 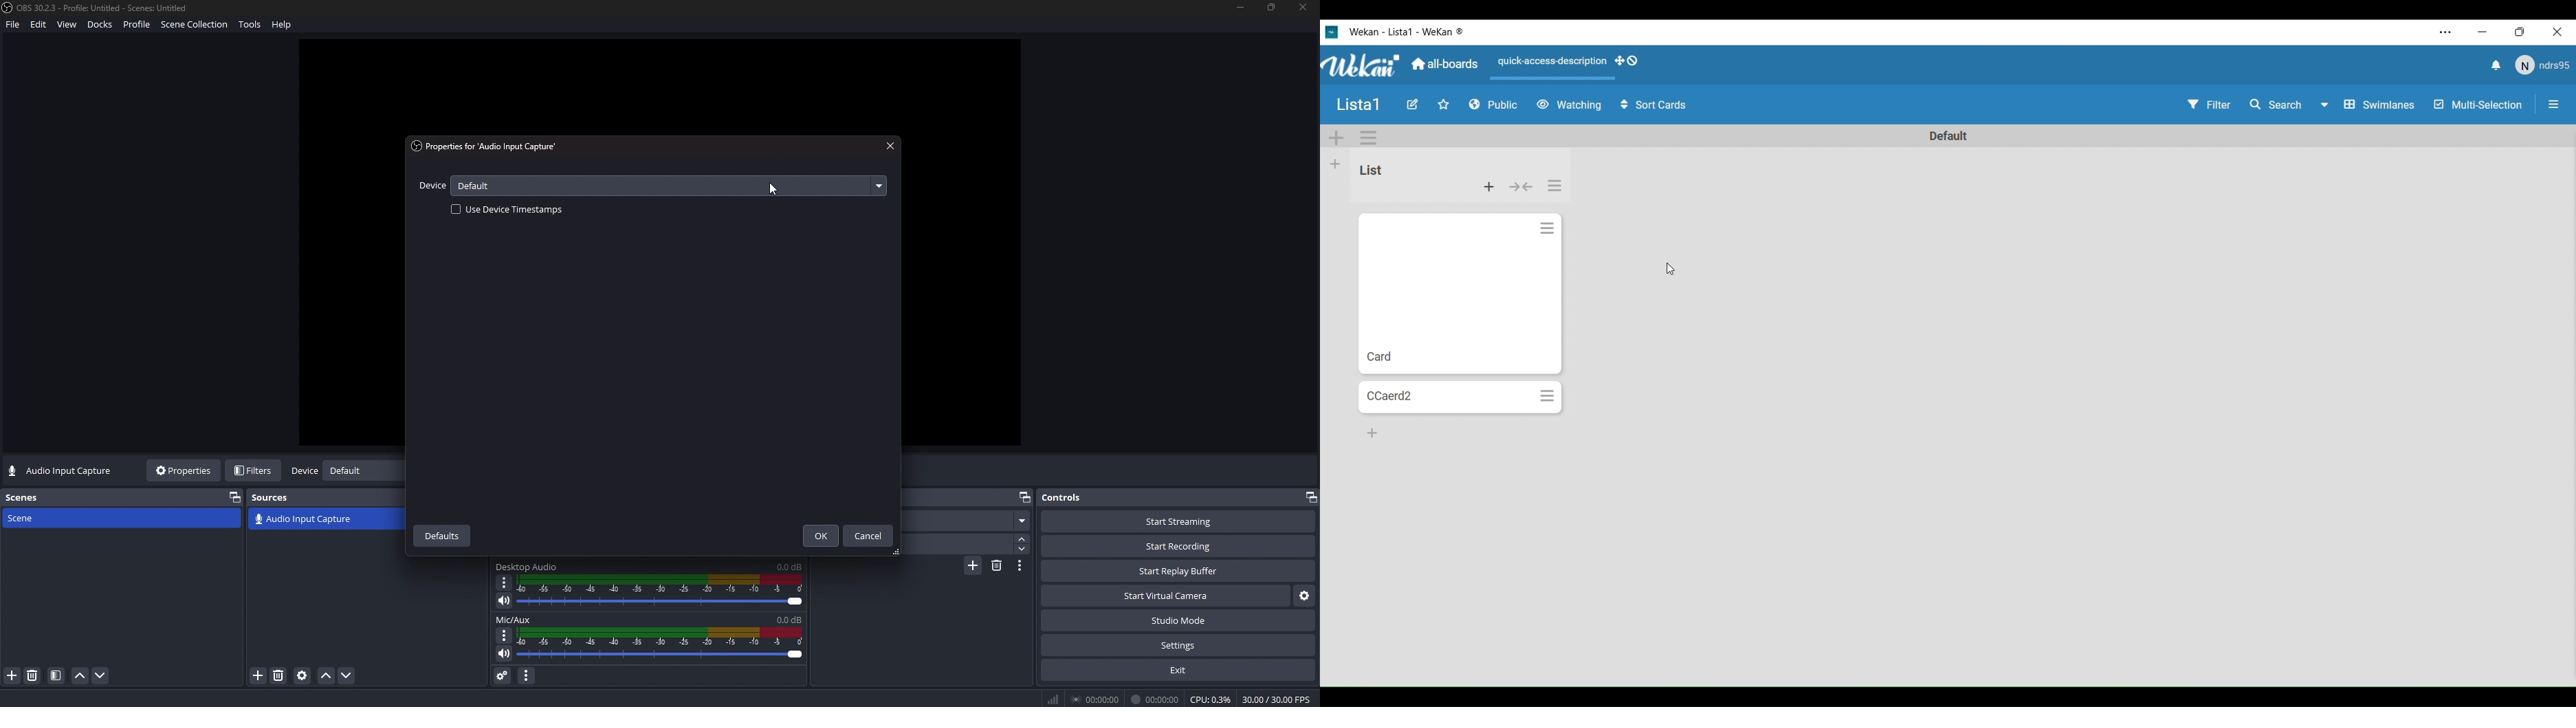 I want to click on select device, so click(x=670, y=185).